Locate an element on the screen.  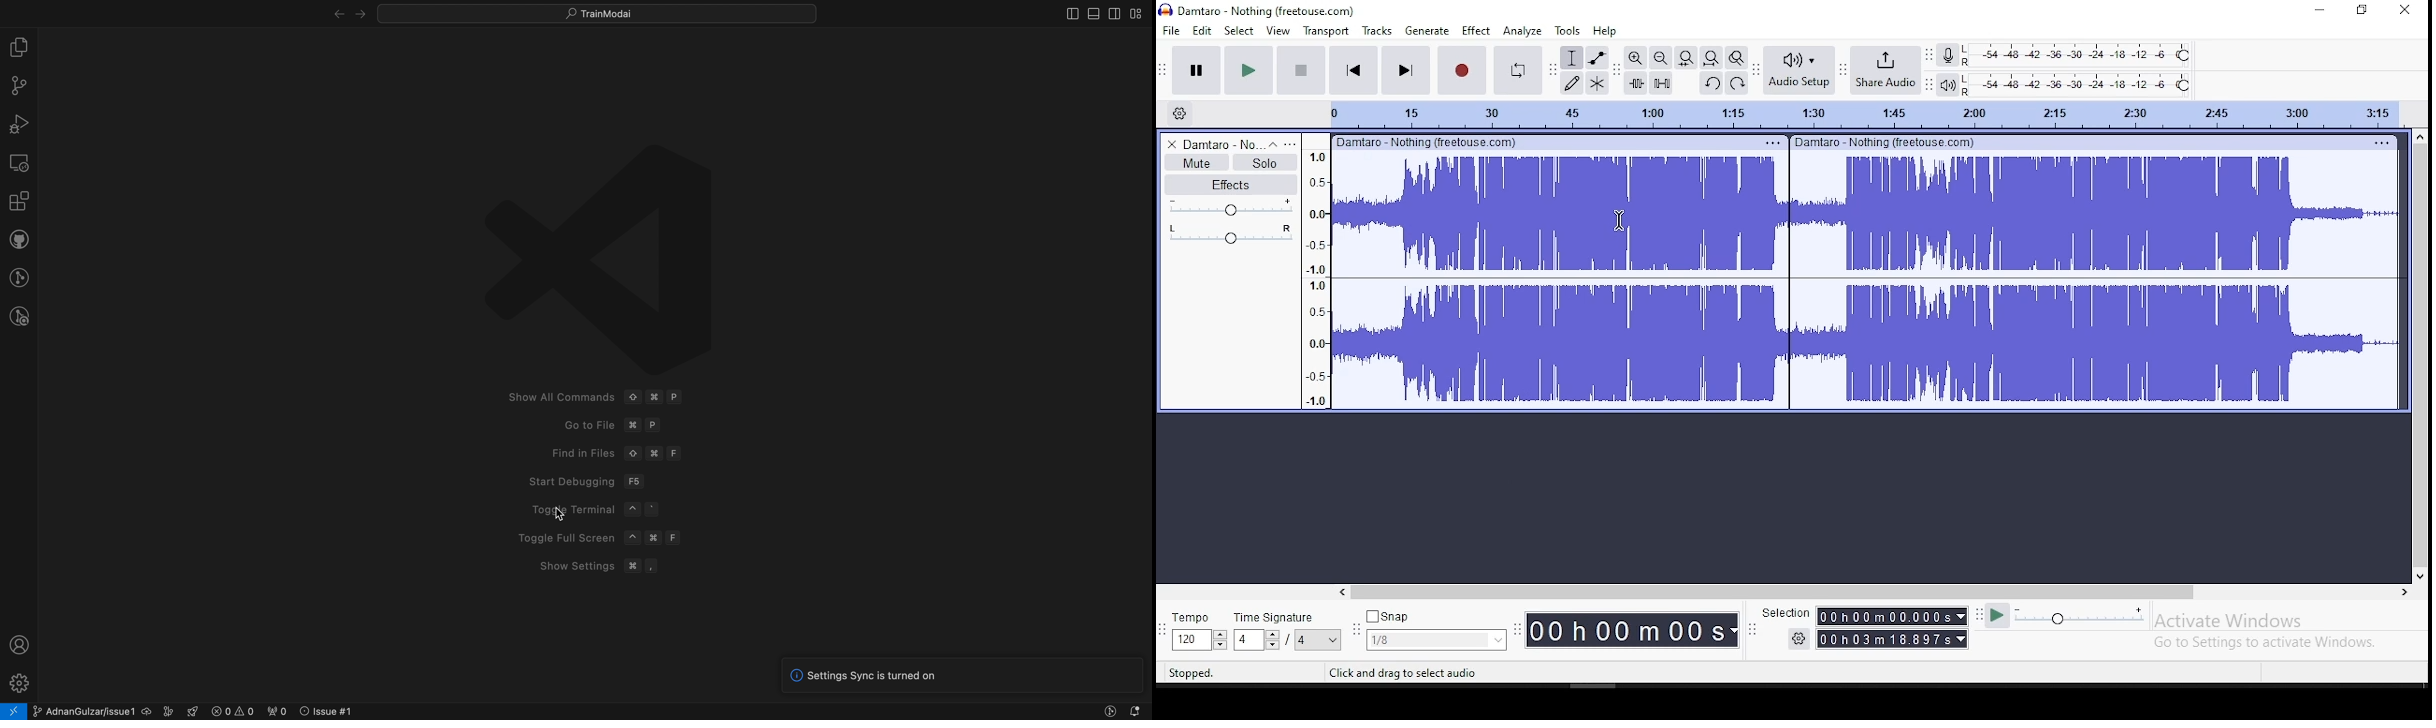
volume is located at coordinates (1231, 209).